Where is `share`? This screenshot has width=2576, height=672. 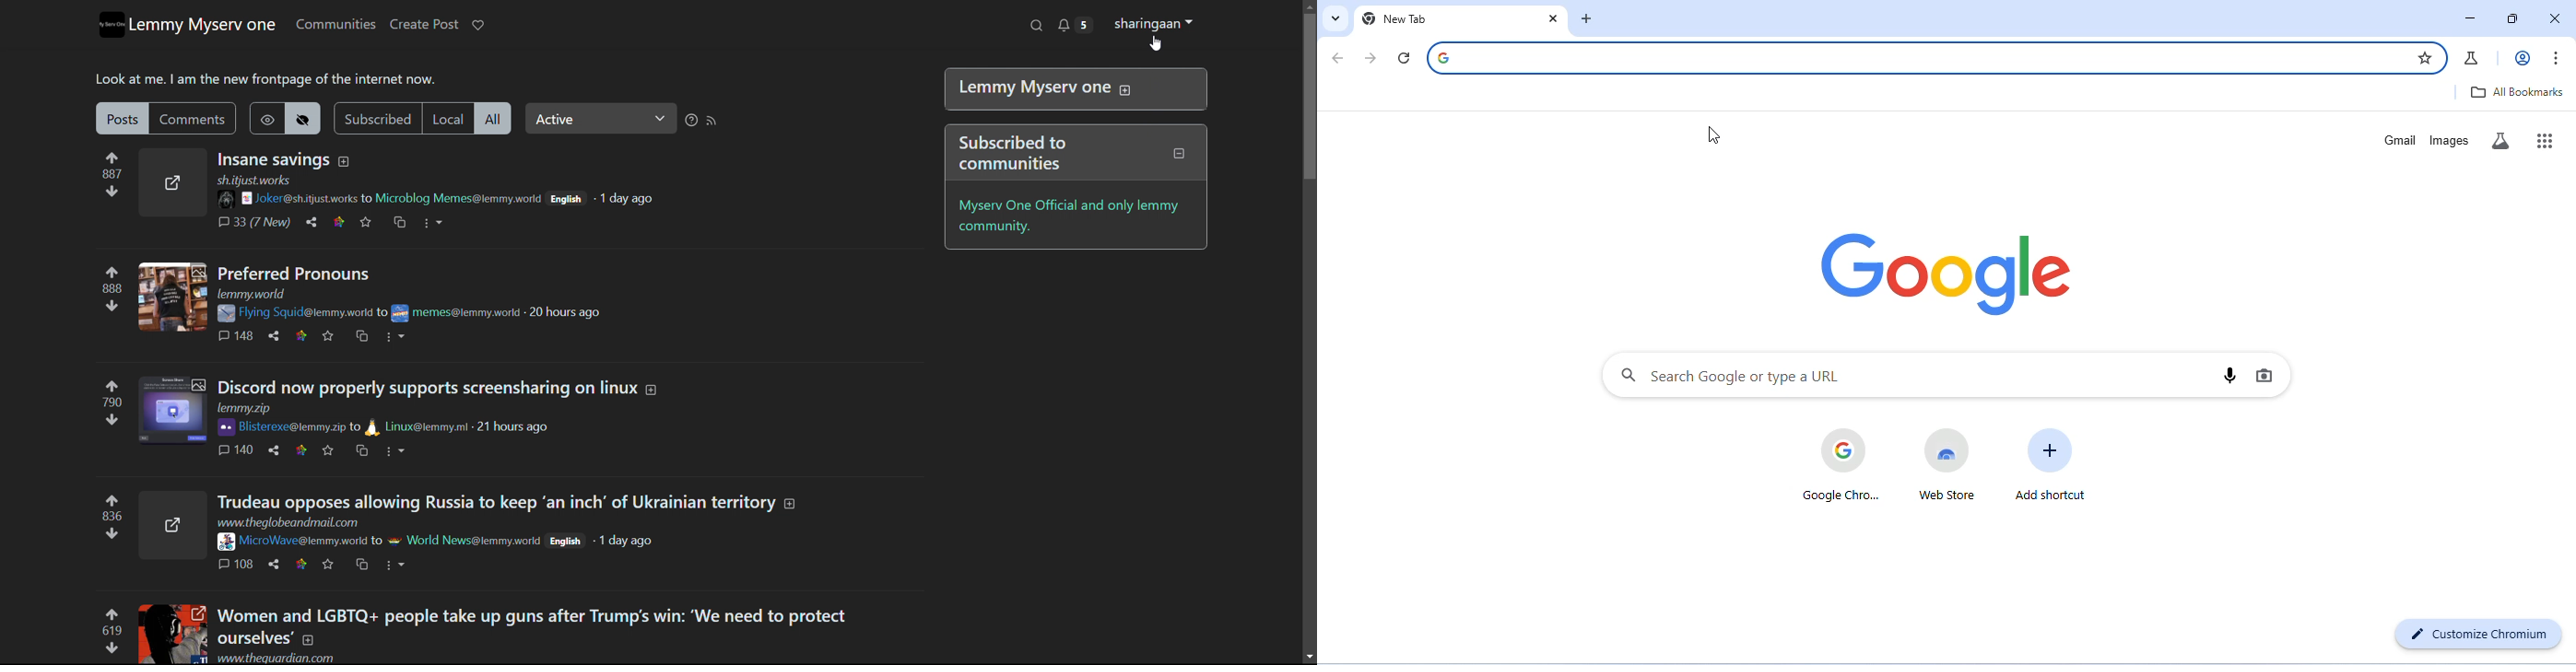
share is located at coordinates (274, 564).